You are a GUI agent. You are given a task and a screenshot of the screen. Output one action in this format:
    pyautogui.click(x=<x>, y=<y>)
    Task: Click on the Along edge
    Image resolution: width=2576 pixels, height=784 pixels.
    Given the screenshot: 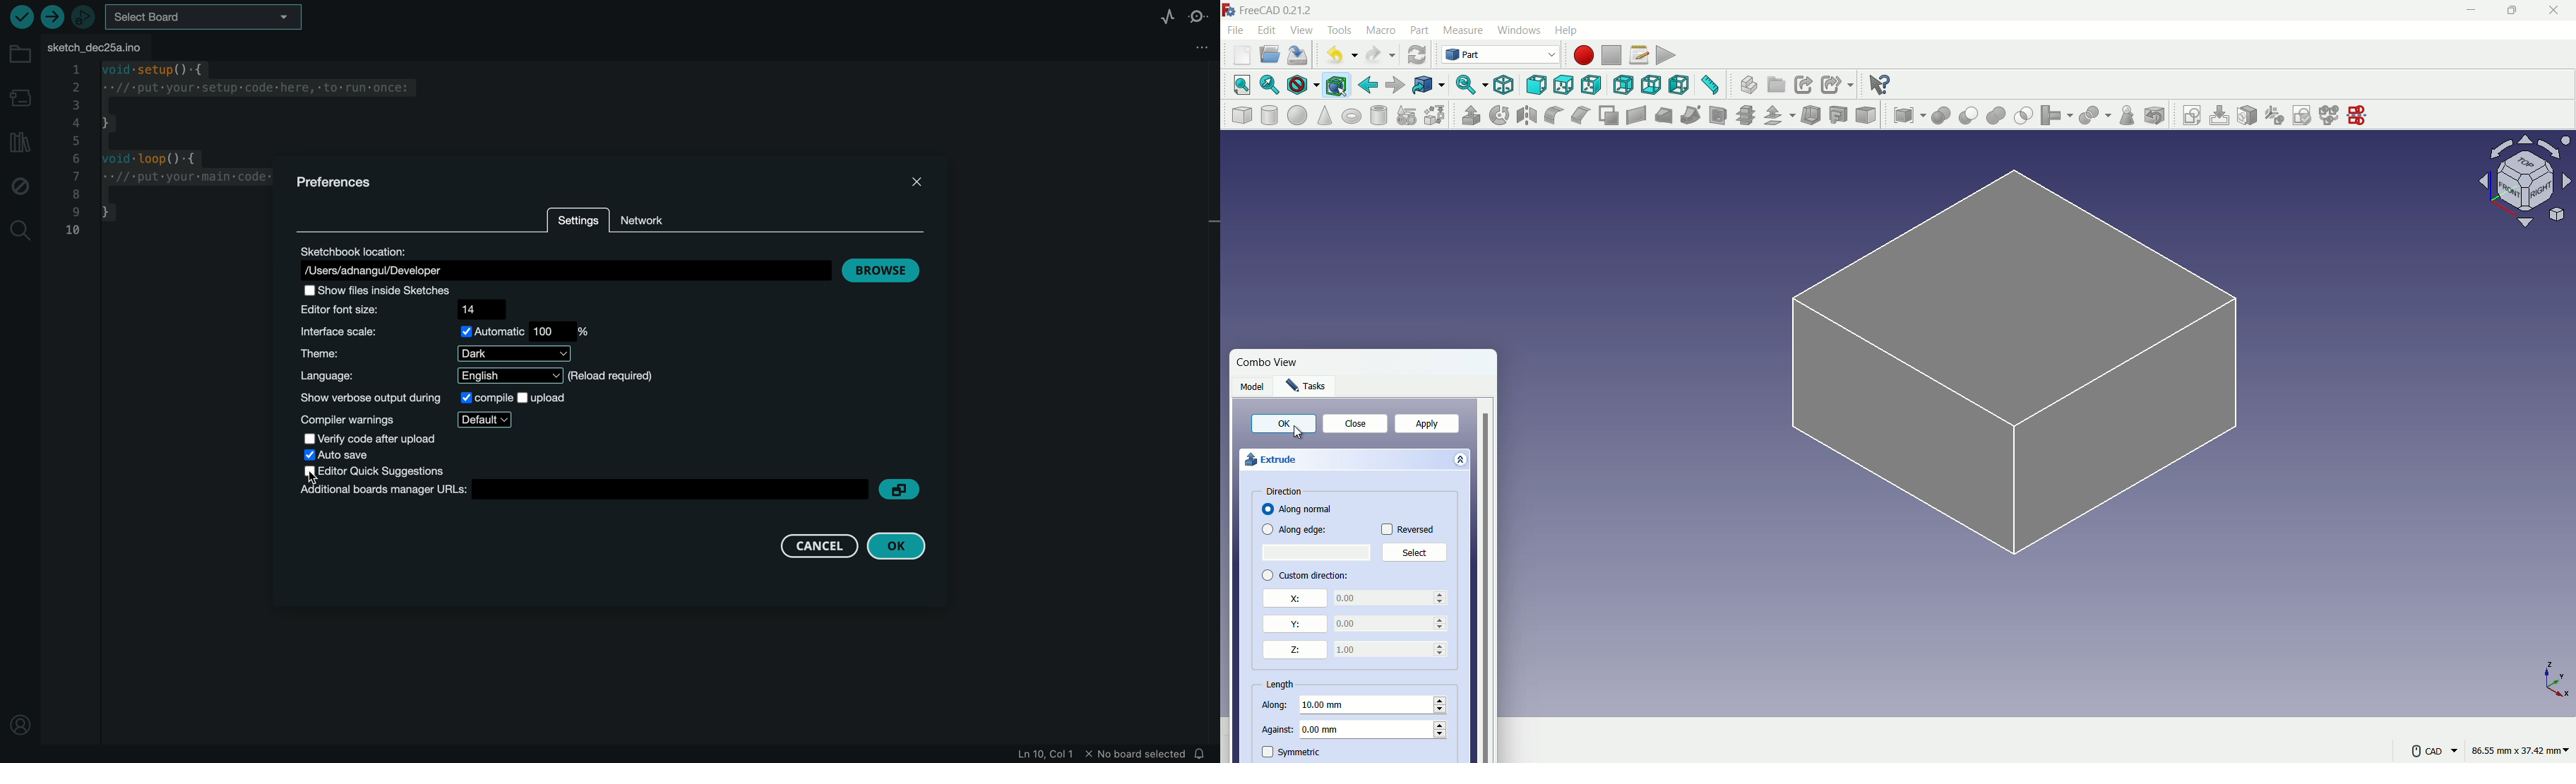 What is the action you would take?
    pyautogui.click(x=1302, y=529)
    